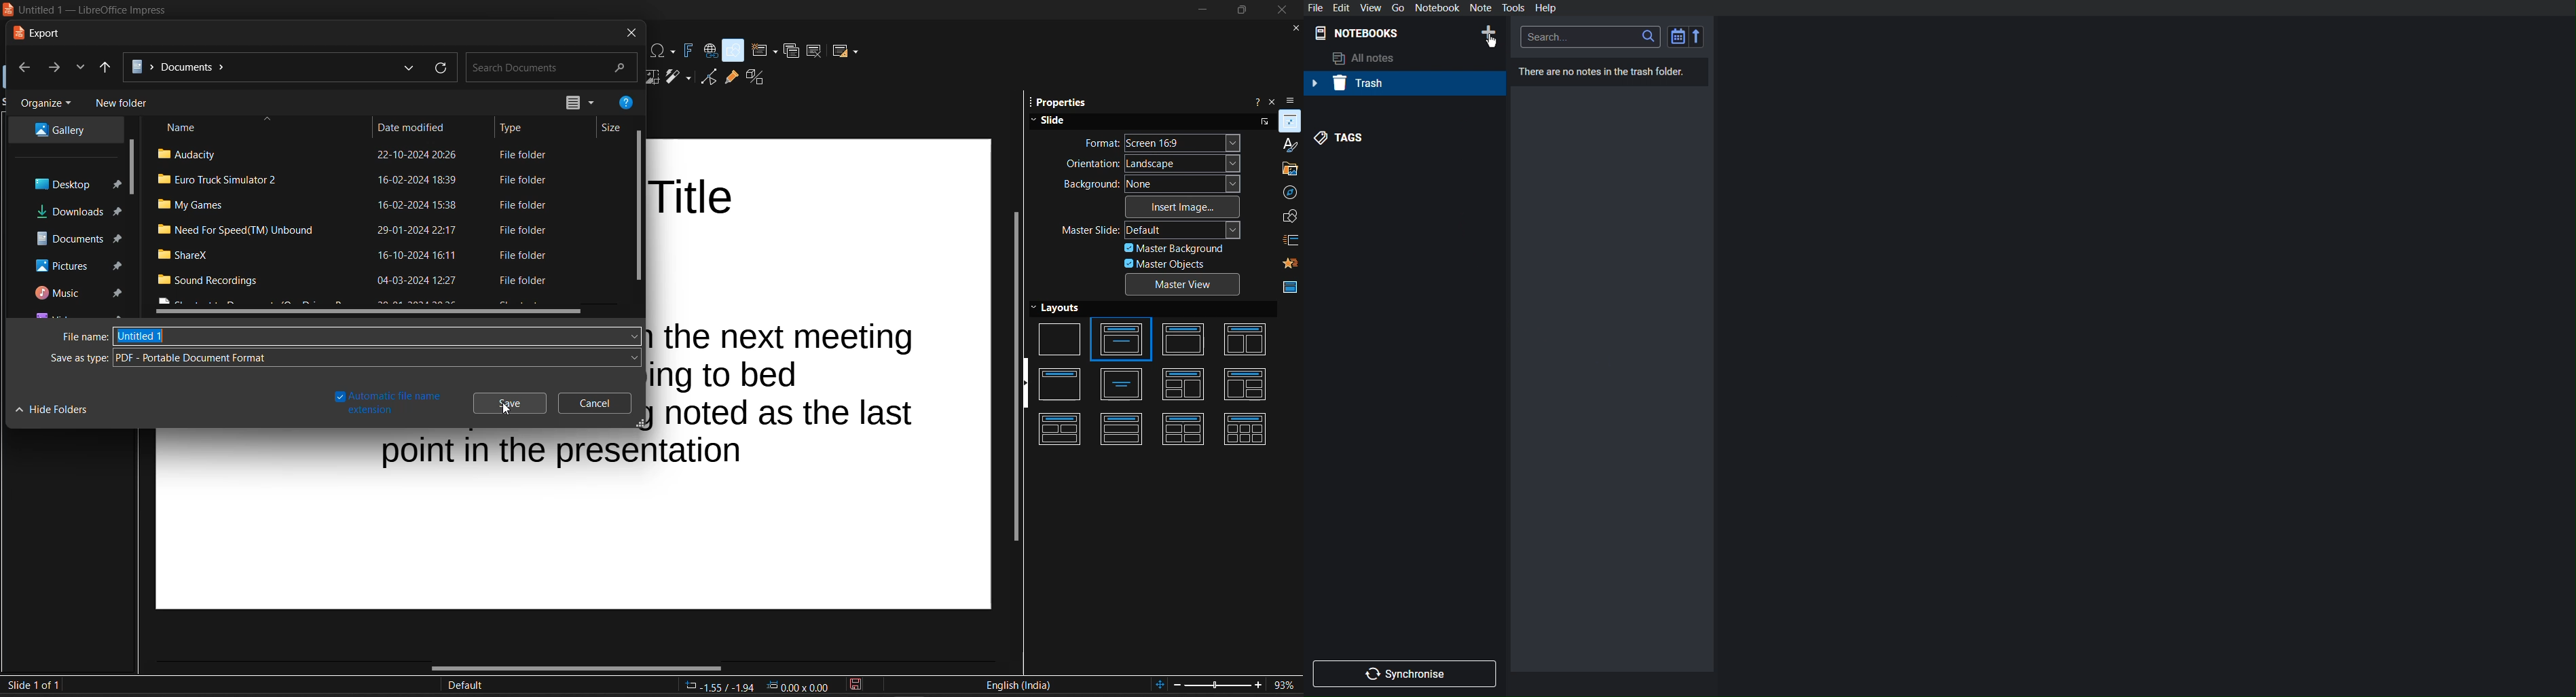 This screenshot has height=700, width=2576. What do you see at coordinates (815, 50) in the screenshot?
I see `delete  slide` at bounding box center [815, 50].